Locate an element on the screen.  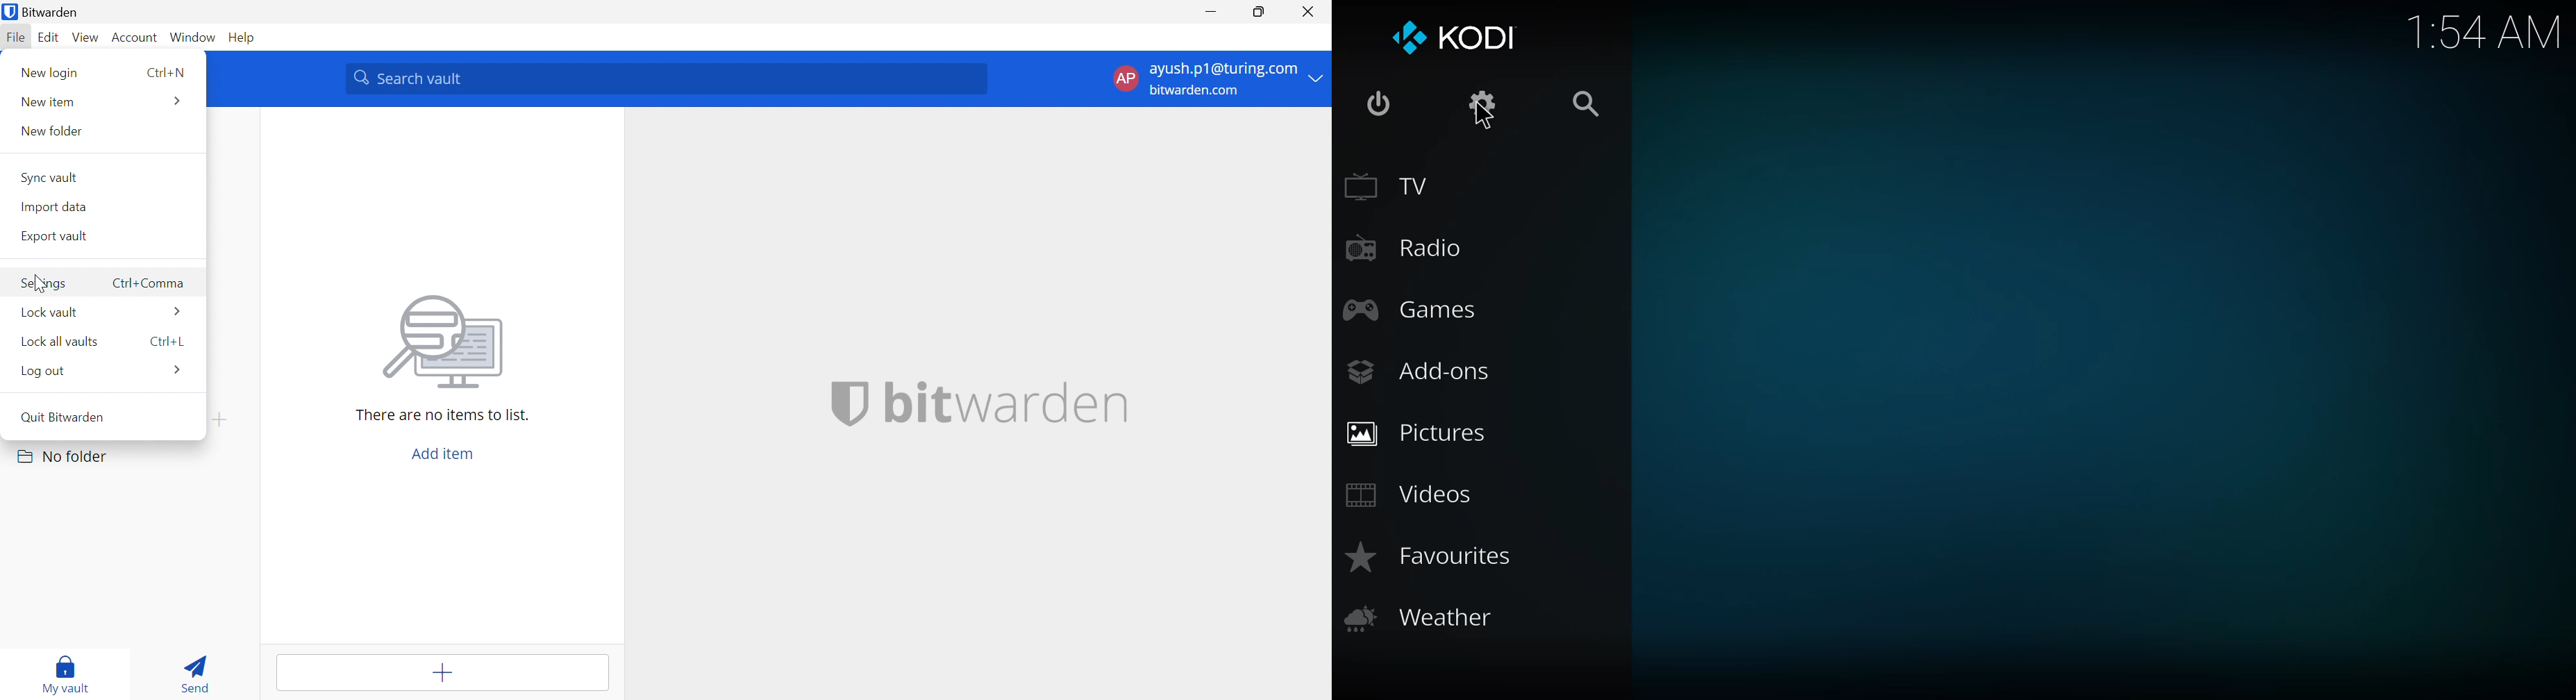
There are no items to list. is located at coordinates (442, 416).